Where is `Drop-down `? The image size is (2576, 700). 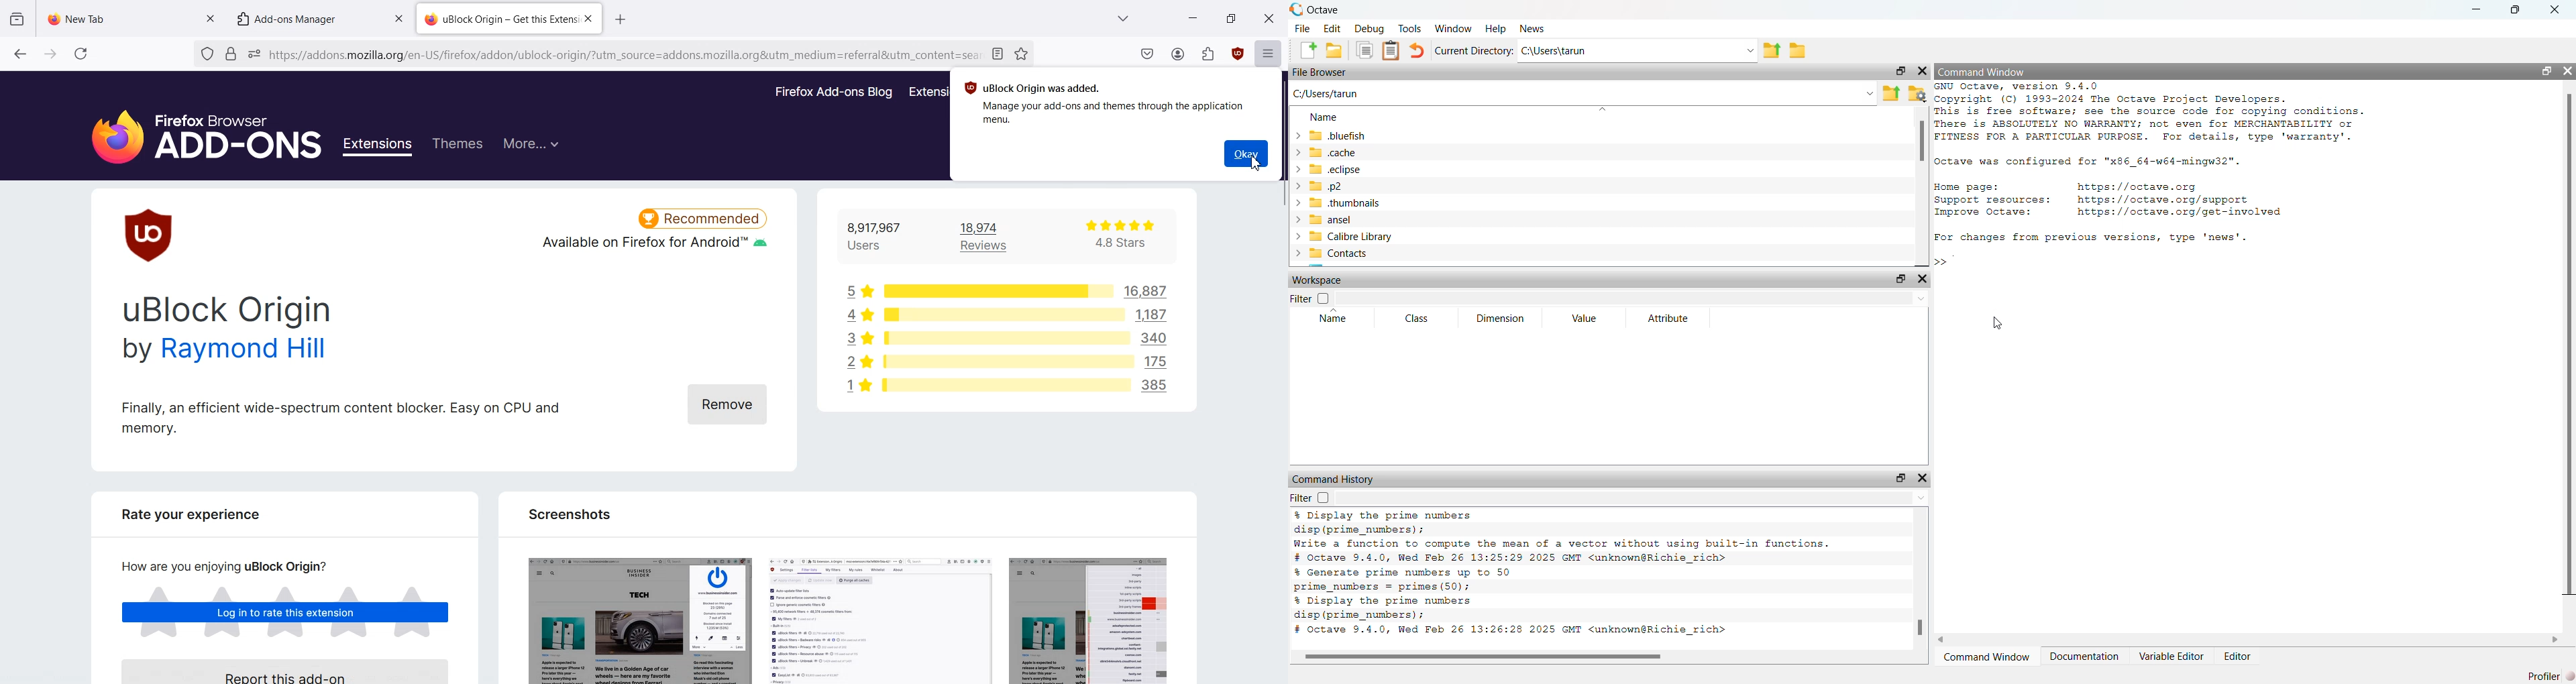 Drop-down  is located at coordinates (1751, 51).